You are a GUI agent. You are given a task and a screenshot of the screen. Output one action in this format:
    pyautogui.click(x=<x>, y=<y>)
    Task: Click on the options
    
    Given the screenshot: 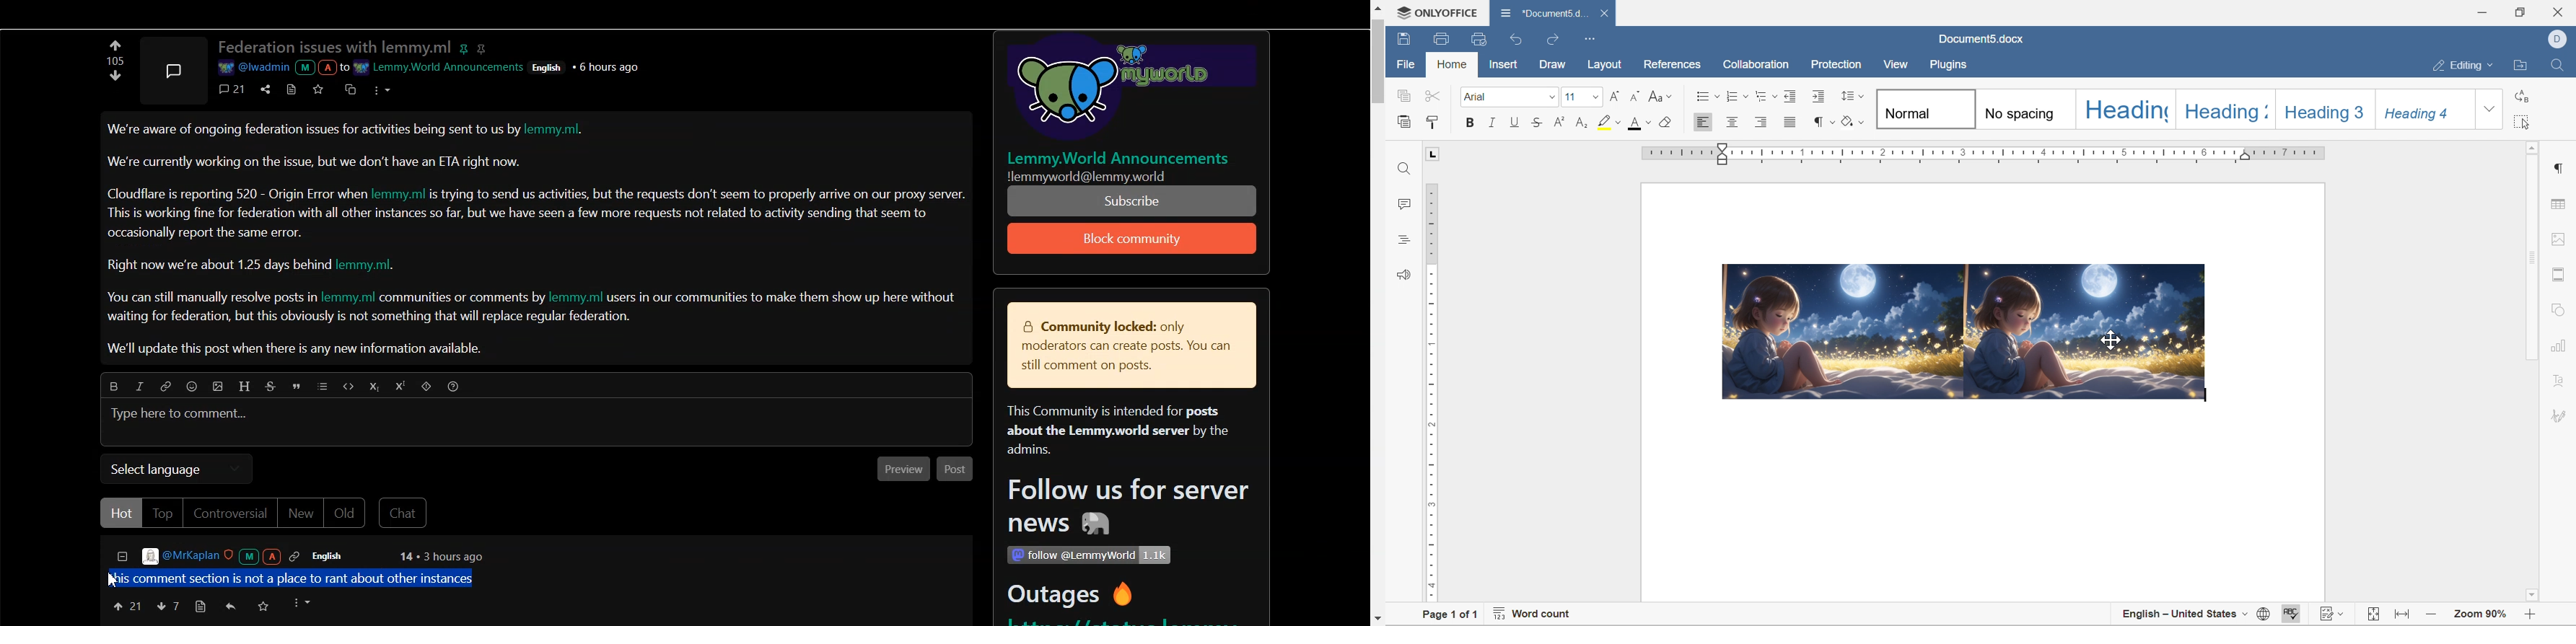 What is the action you would take?
    pyautogui.click(x=304, y=603)
    